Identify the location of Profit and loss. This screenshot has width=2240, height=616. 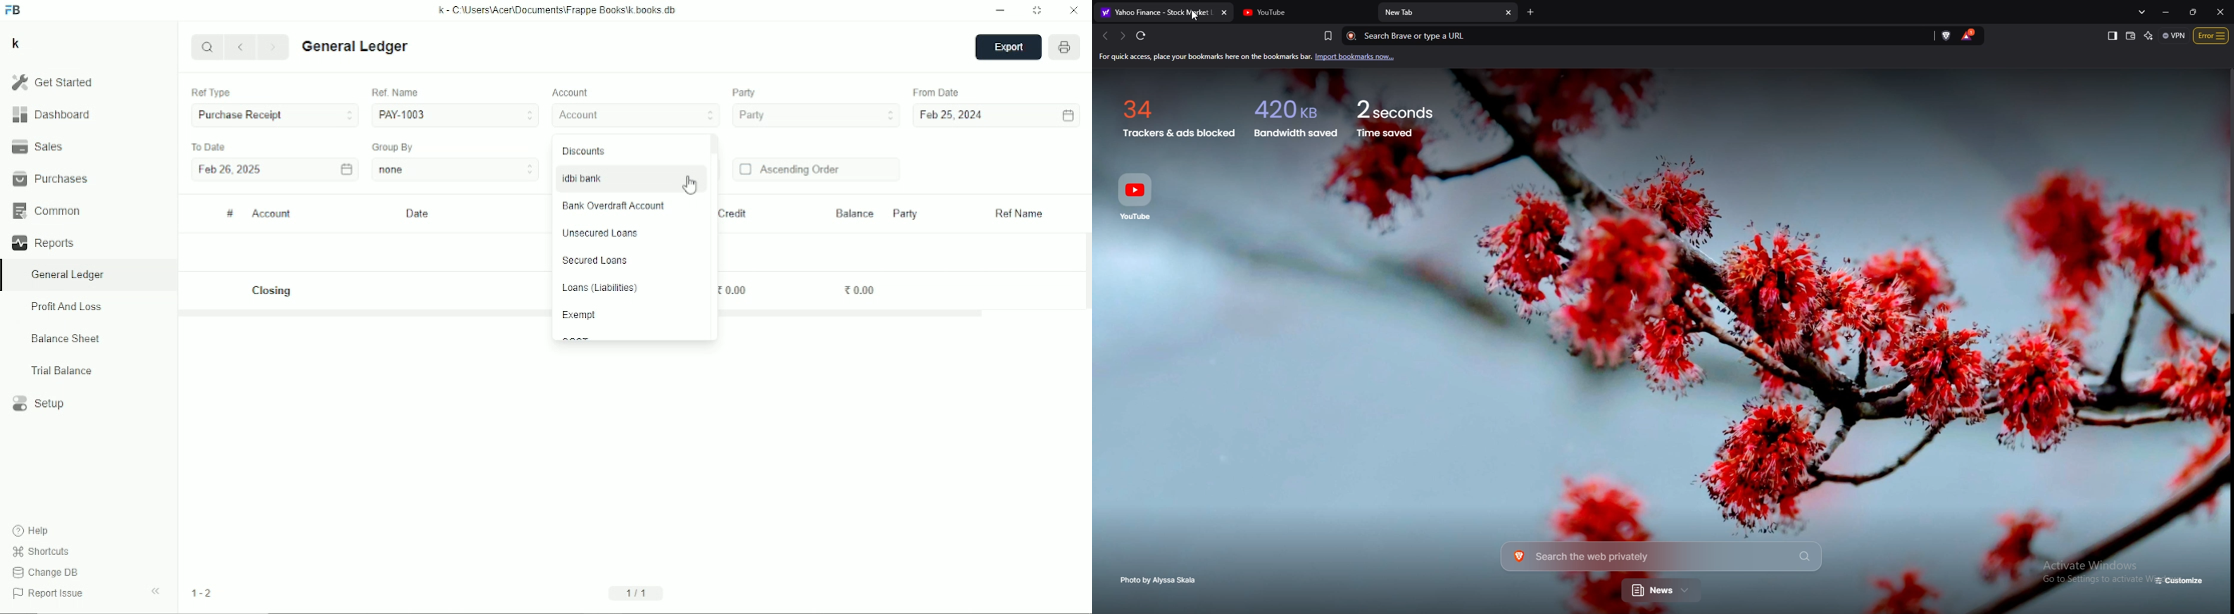
(66, 307).